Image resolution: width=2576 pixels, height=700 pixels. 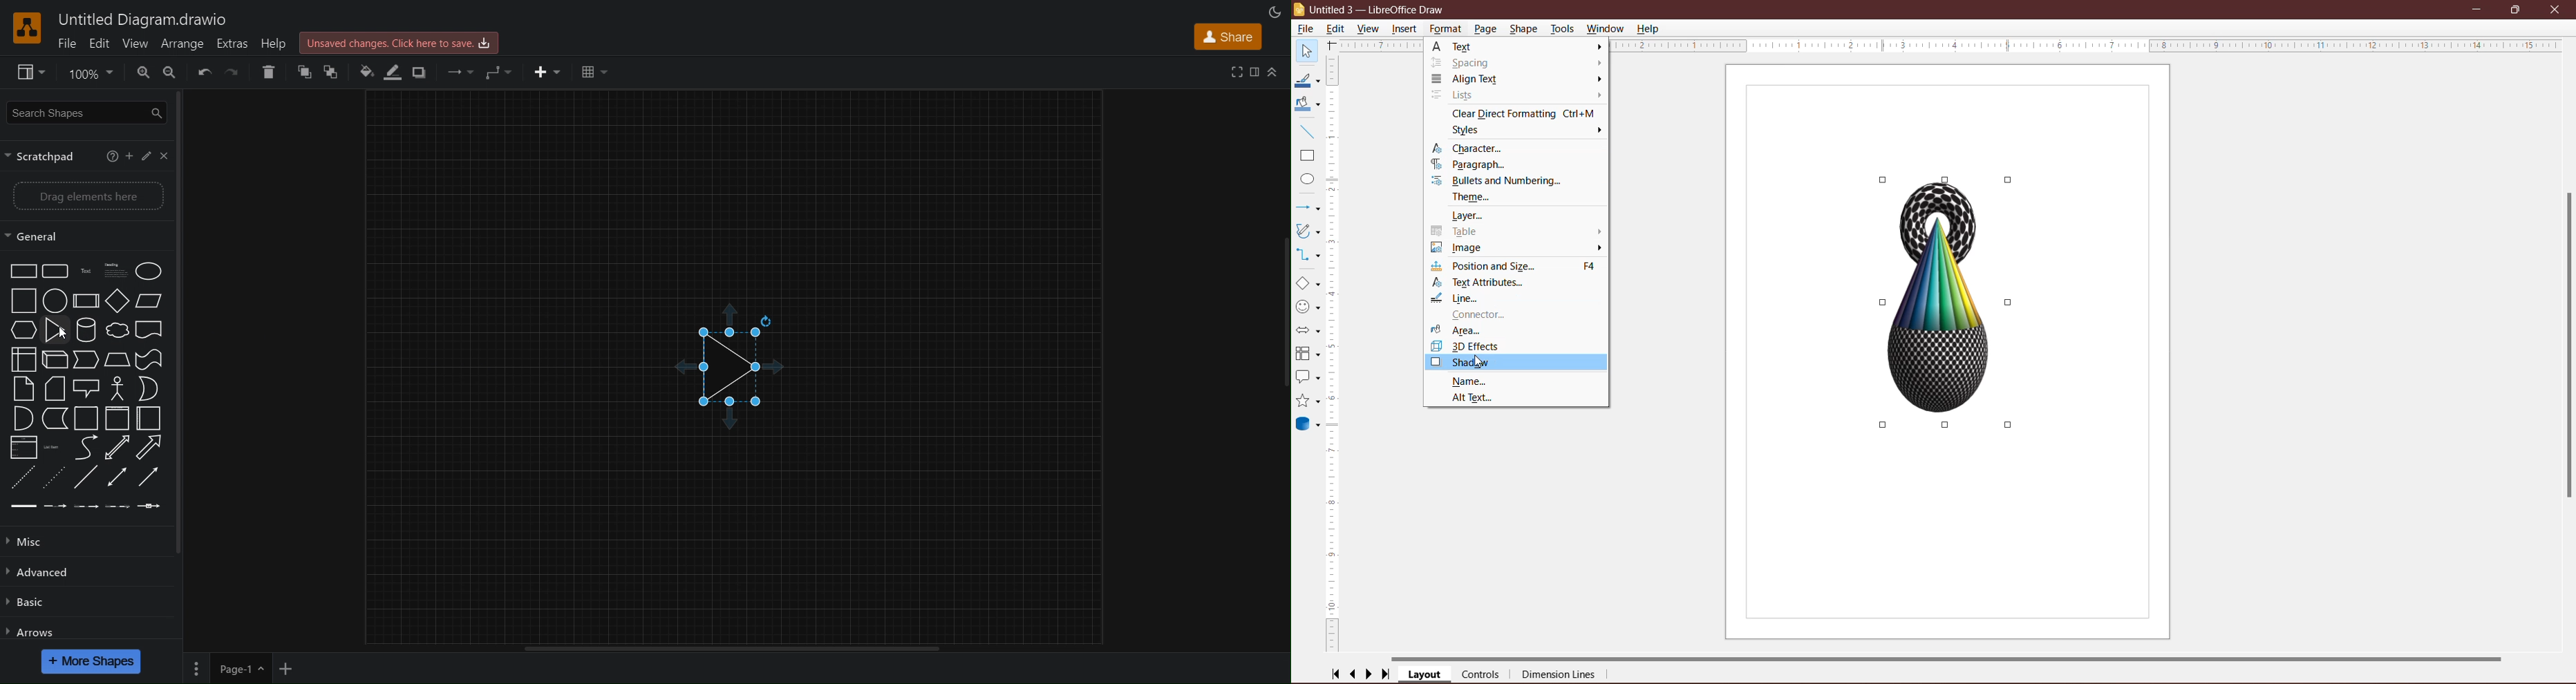 What do you see at coordinates (234, 43) in the screenshot?
I see `Extras` at bounding box center [234, 43].